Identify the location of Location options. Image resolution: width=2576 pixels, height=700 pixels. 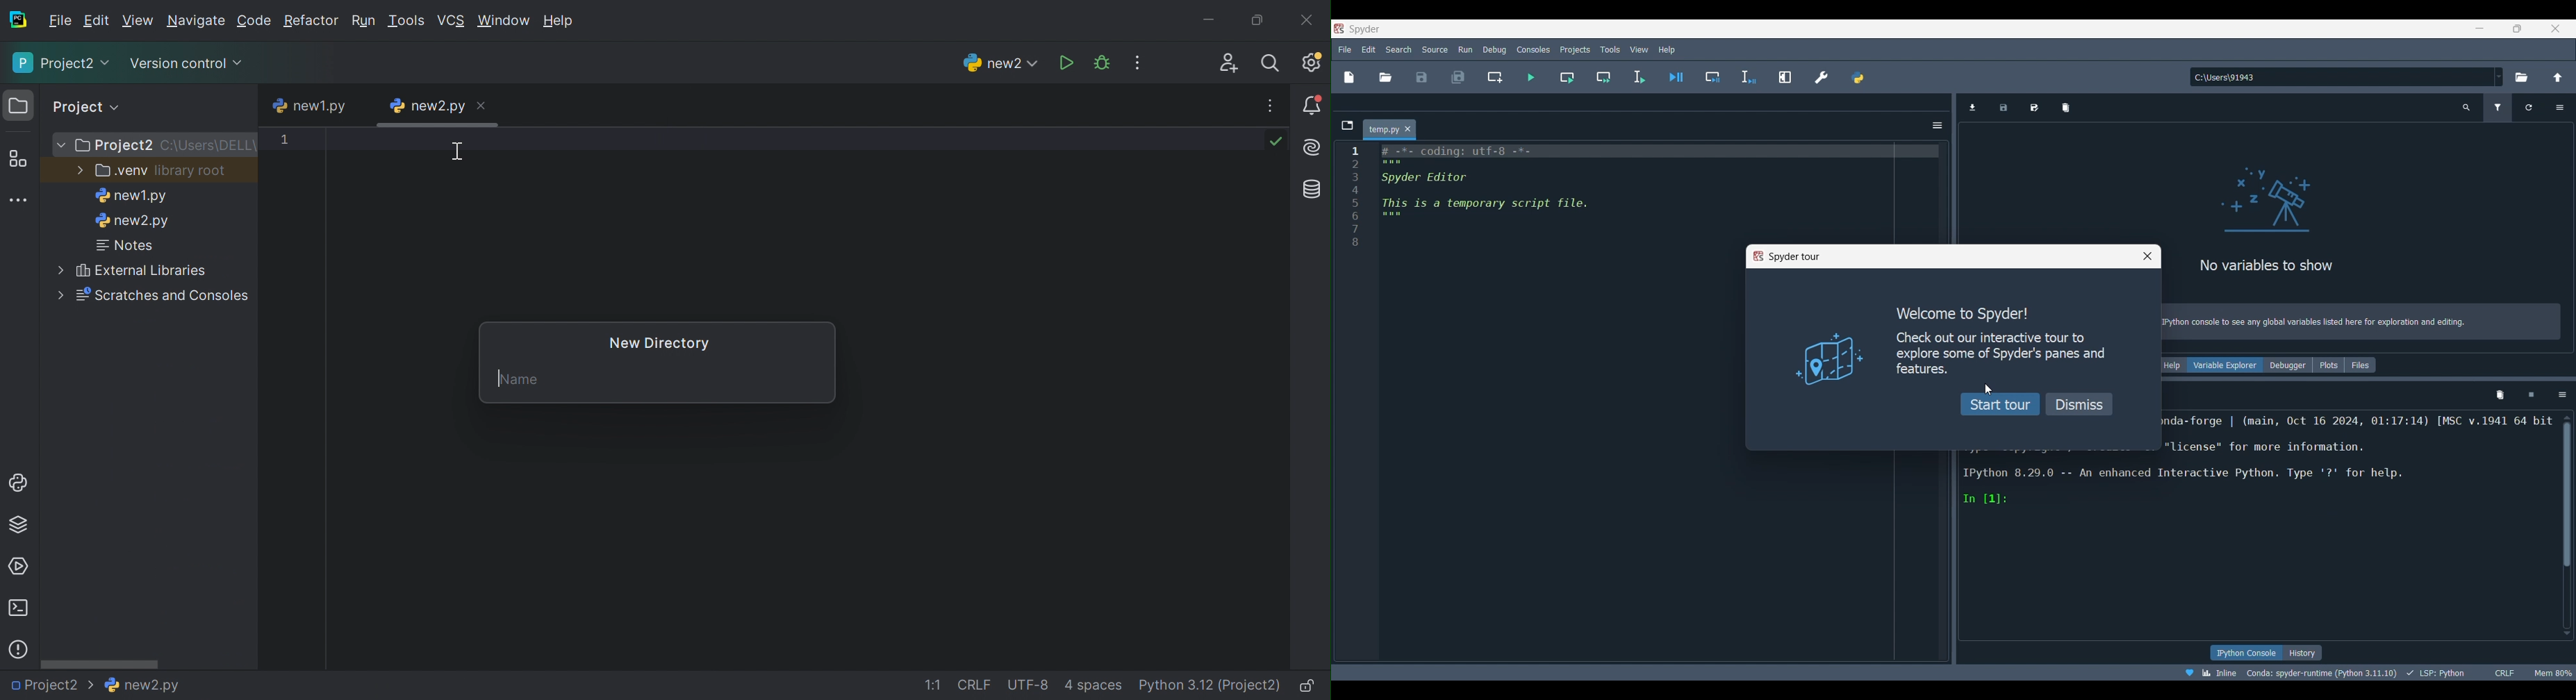
(2499, 76).